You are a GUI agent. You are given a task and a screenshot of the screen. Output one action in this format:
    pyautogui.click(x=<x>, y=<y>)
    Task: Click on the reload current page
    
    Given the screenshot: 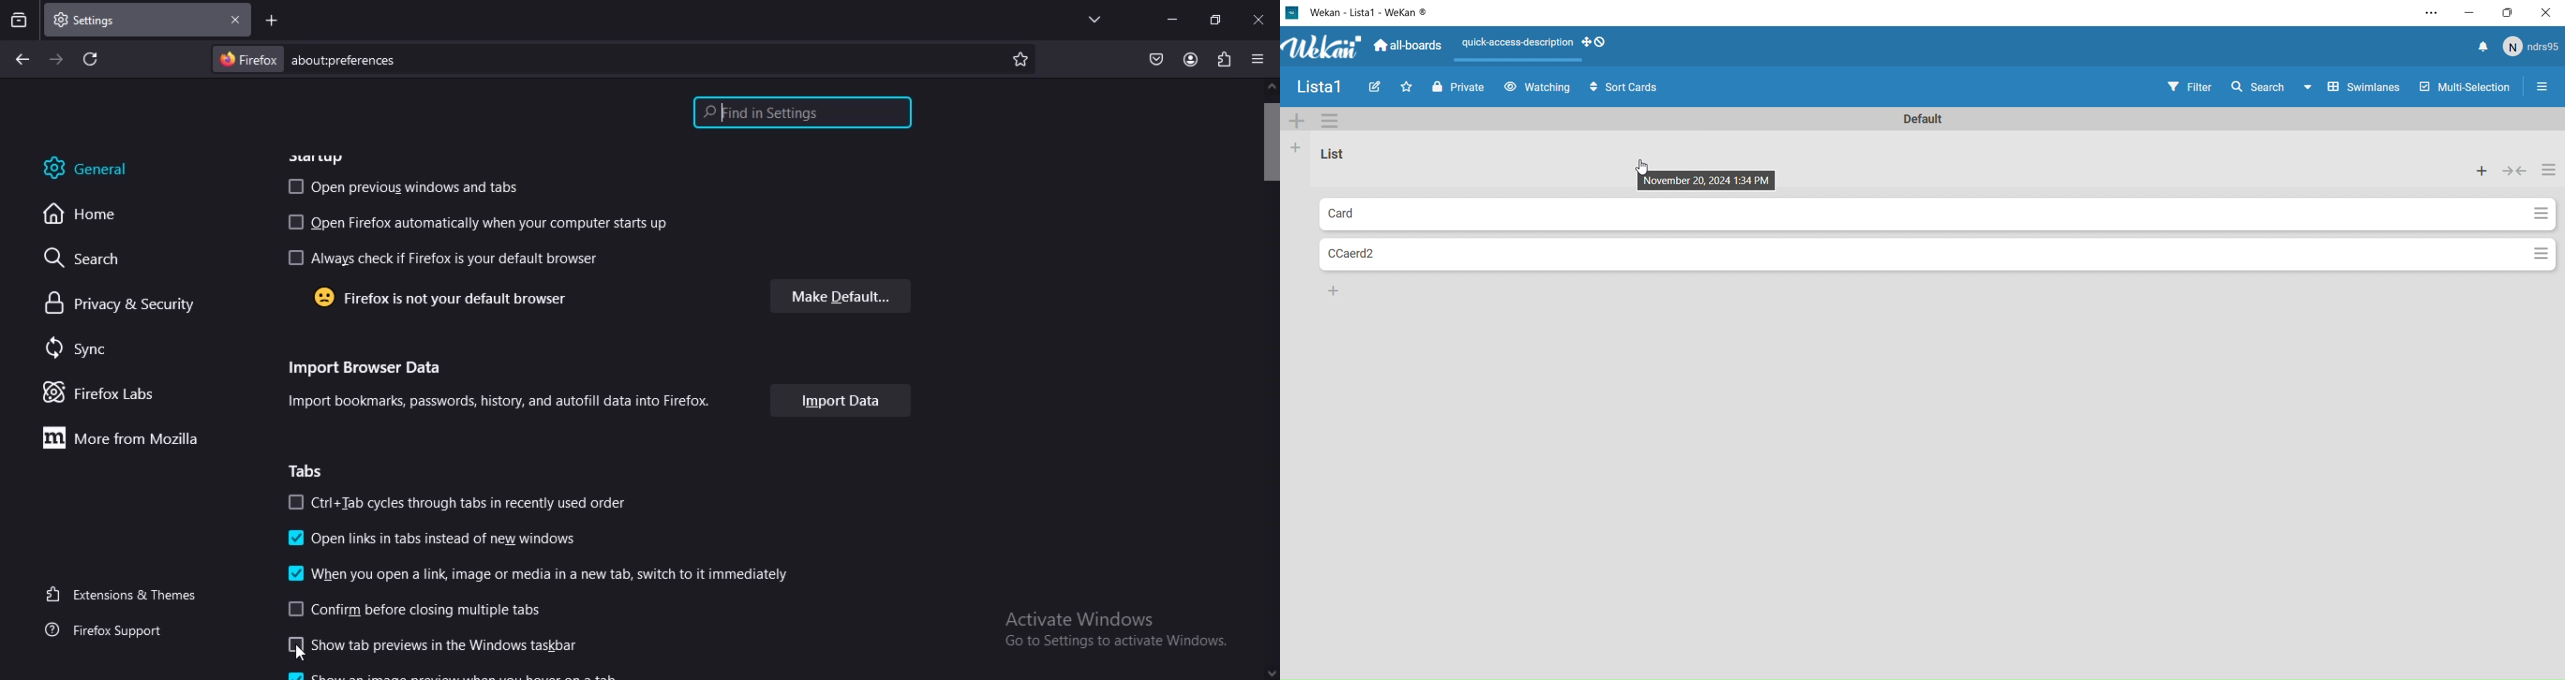 What is the action you would take?
    pyautogui.click(x=88, y=61)
    